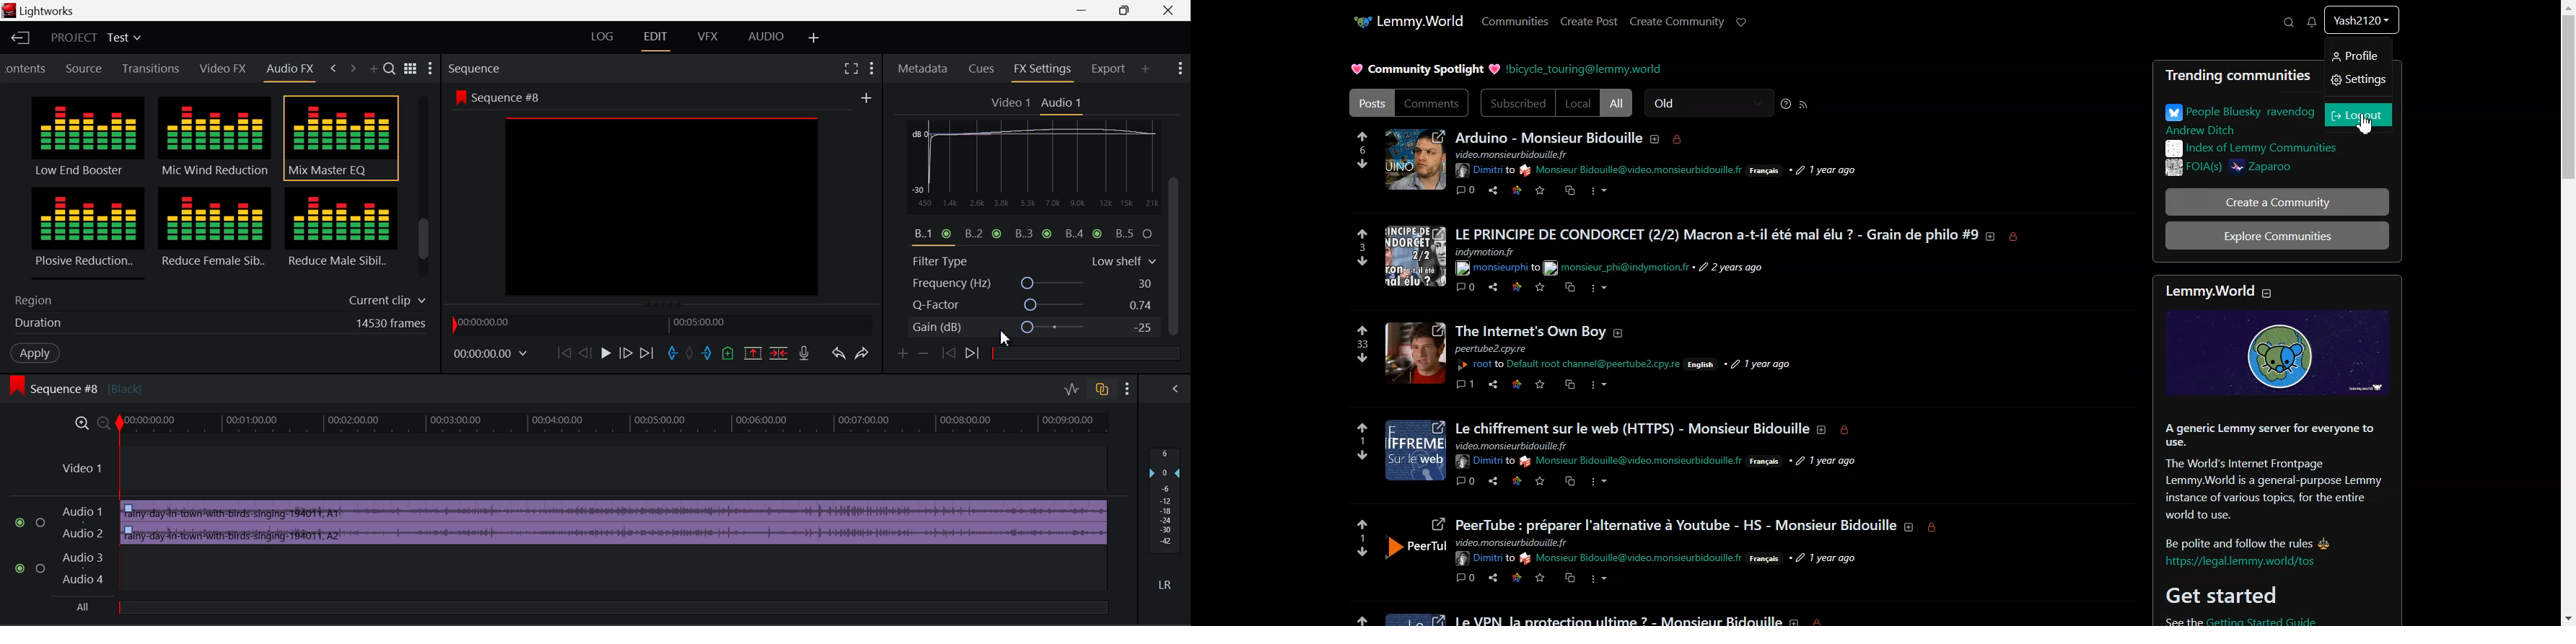 This screenshot has height=644, width=2576. Describe the element at coordinates (1519, 384) in the screenshot. I see `link` at that location.